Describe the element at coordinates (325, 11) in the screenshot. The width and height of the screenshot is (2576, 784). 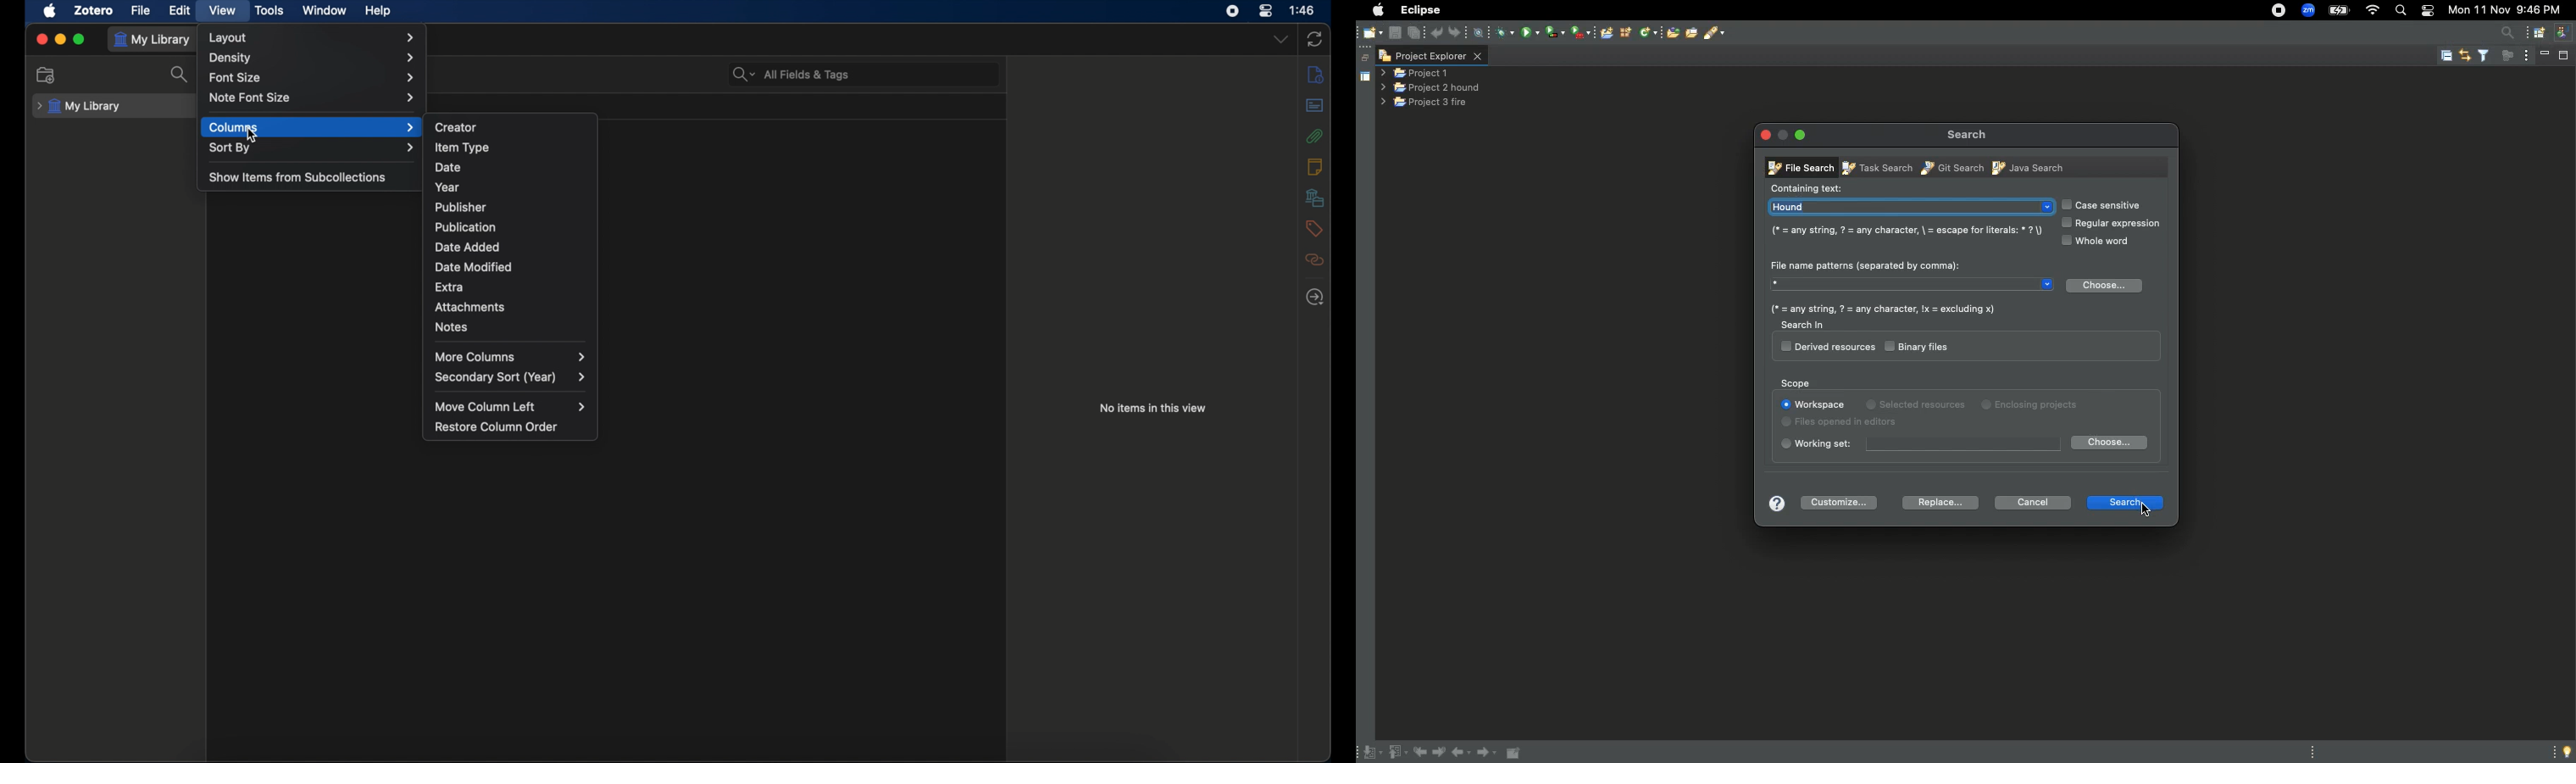
I see `window` at that location.